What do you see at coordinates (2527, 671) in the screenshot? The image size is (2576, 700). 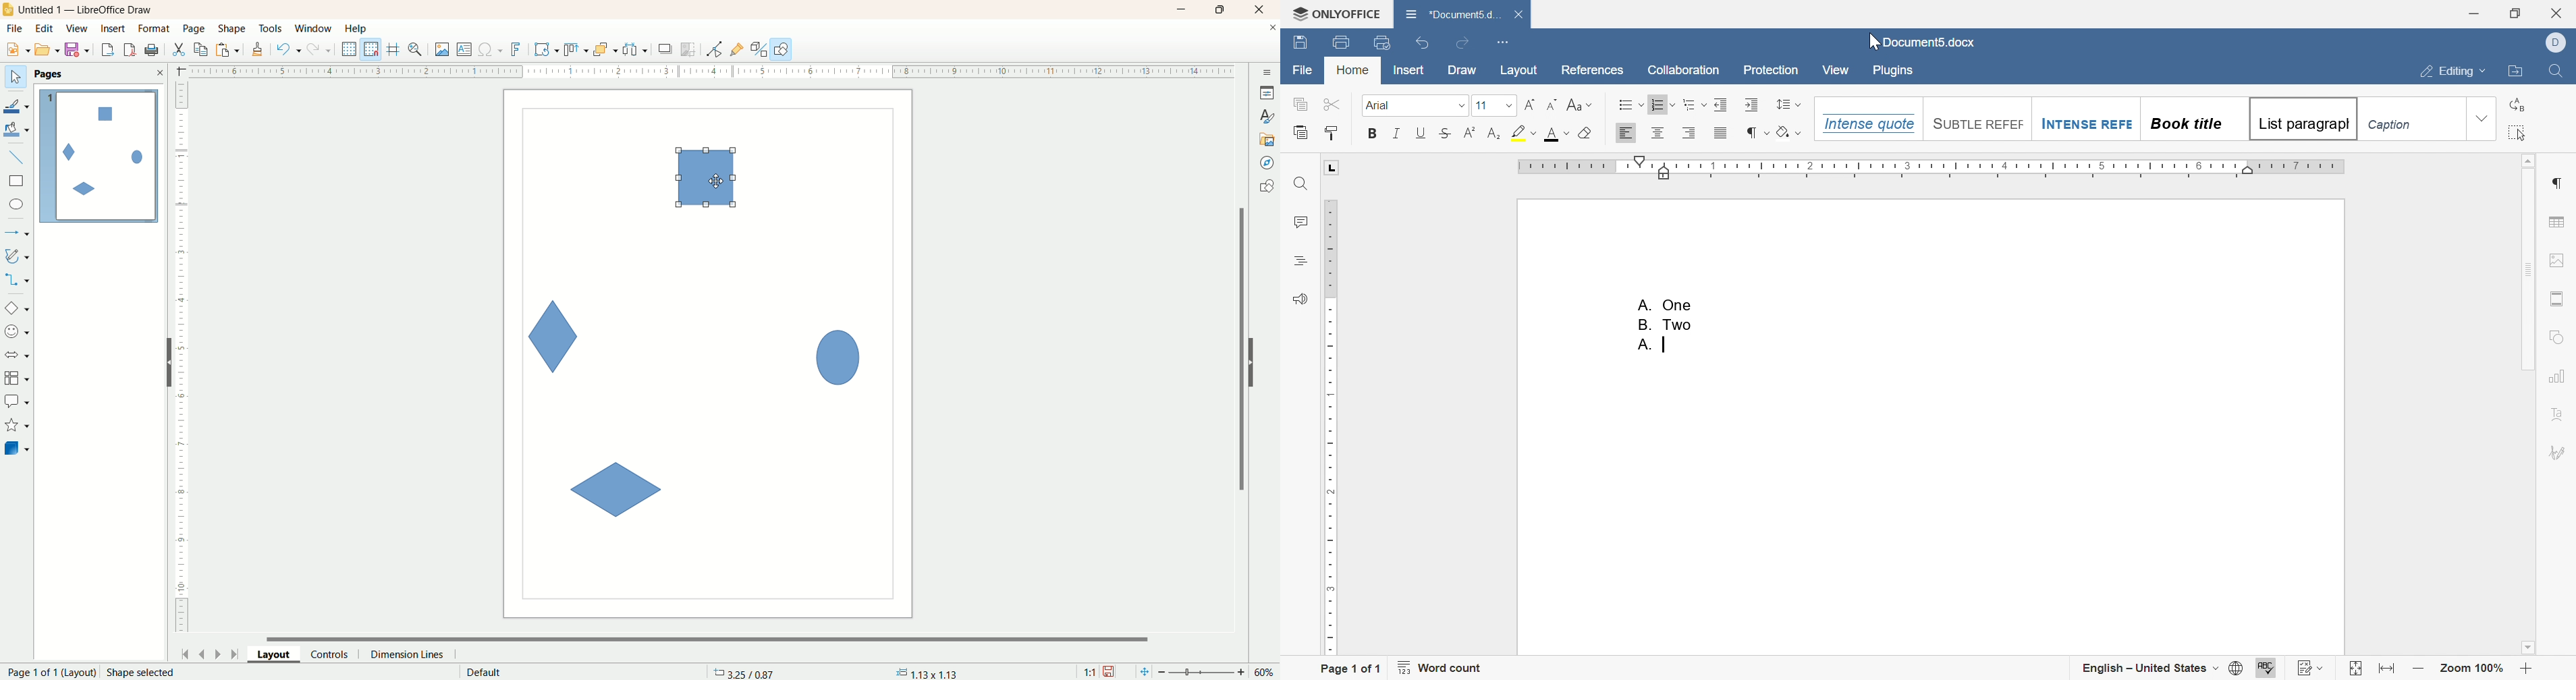 I see `zoom in` at bounding box center [2527, 671].